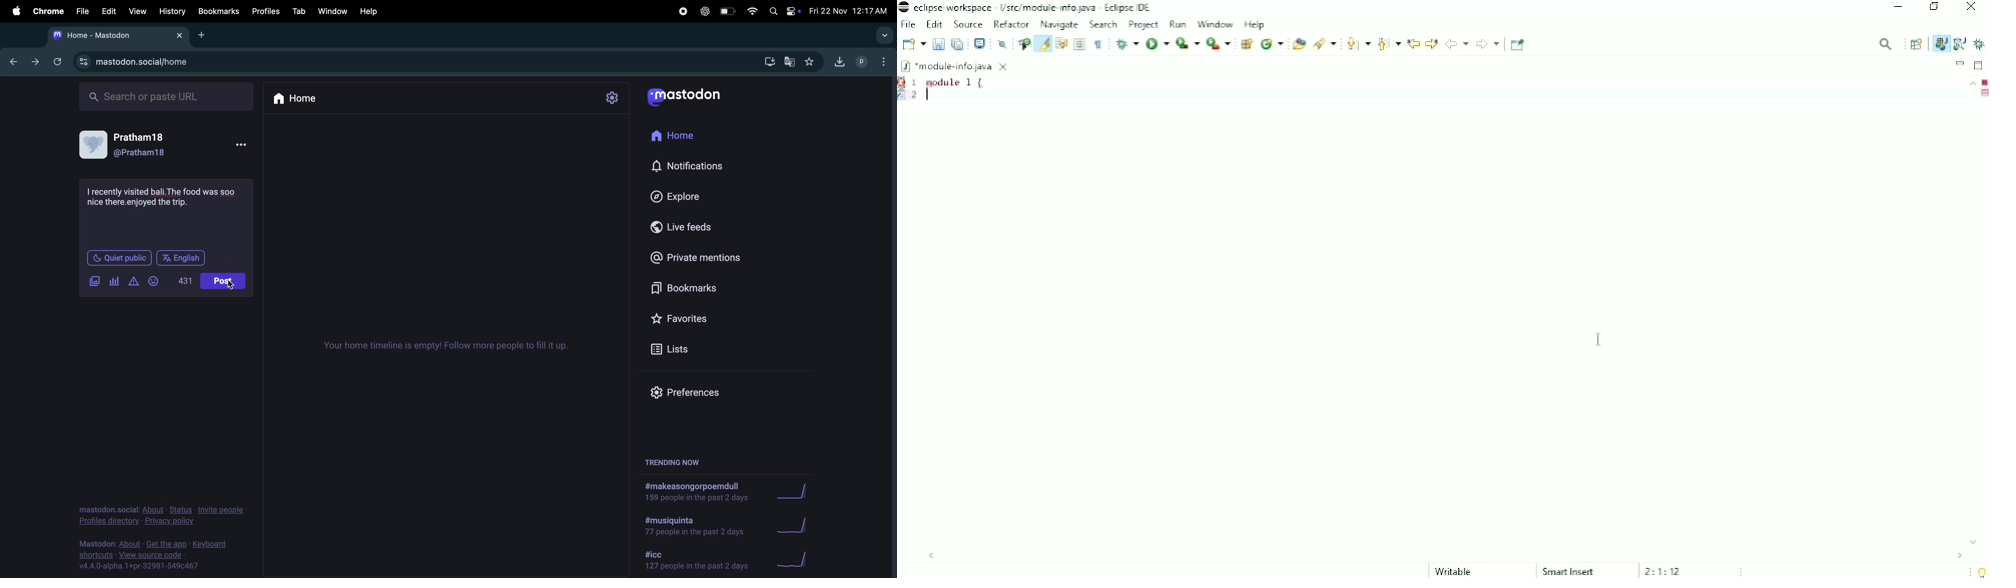  What do you see at coordinates (1388, 44) in the screenshot?
I see `Previous annotation` at bounding box center [1388, 44].